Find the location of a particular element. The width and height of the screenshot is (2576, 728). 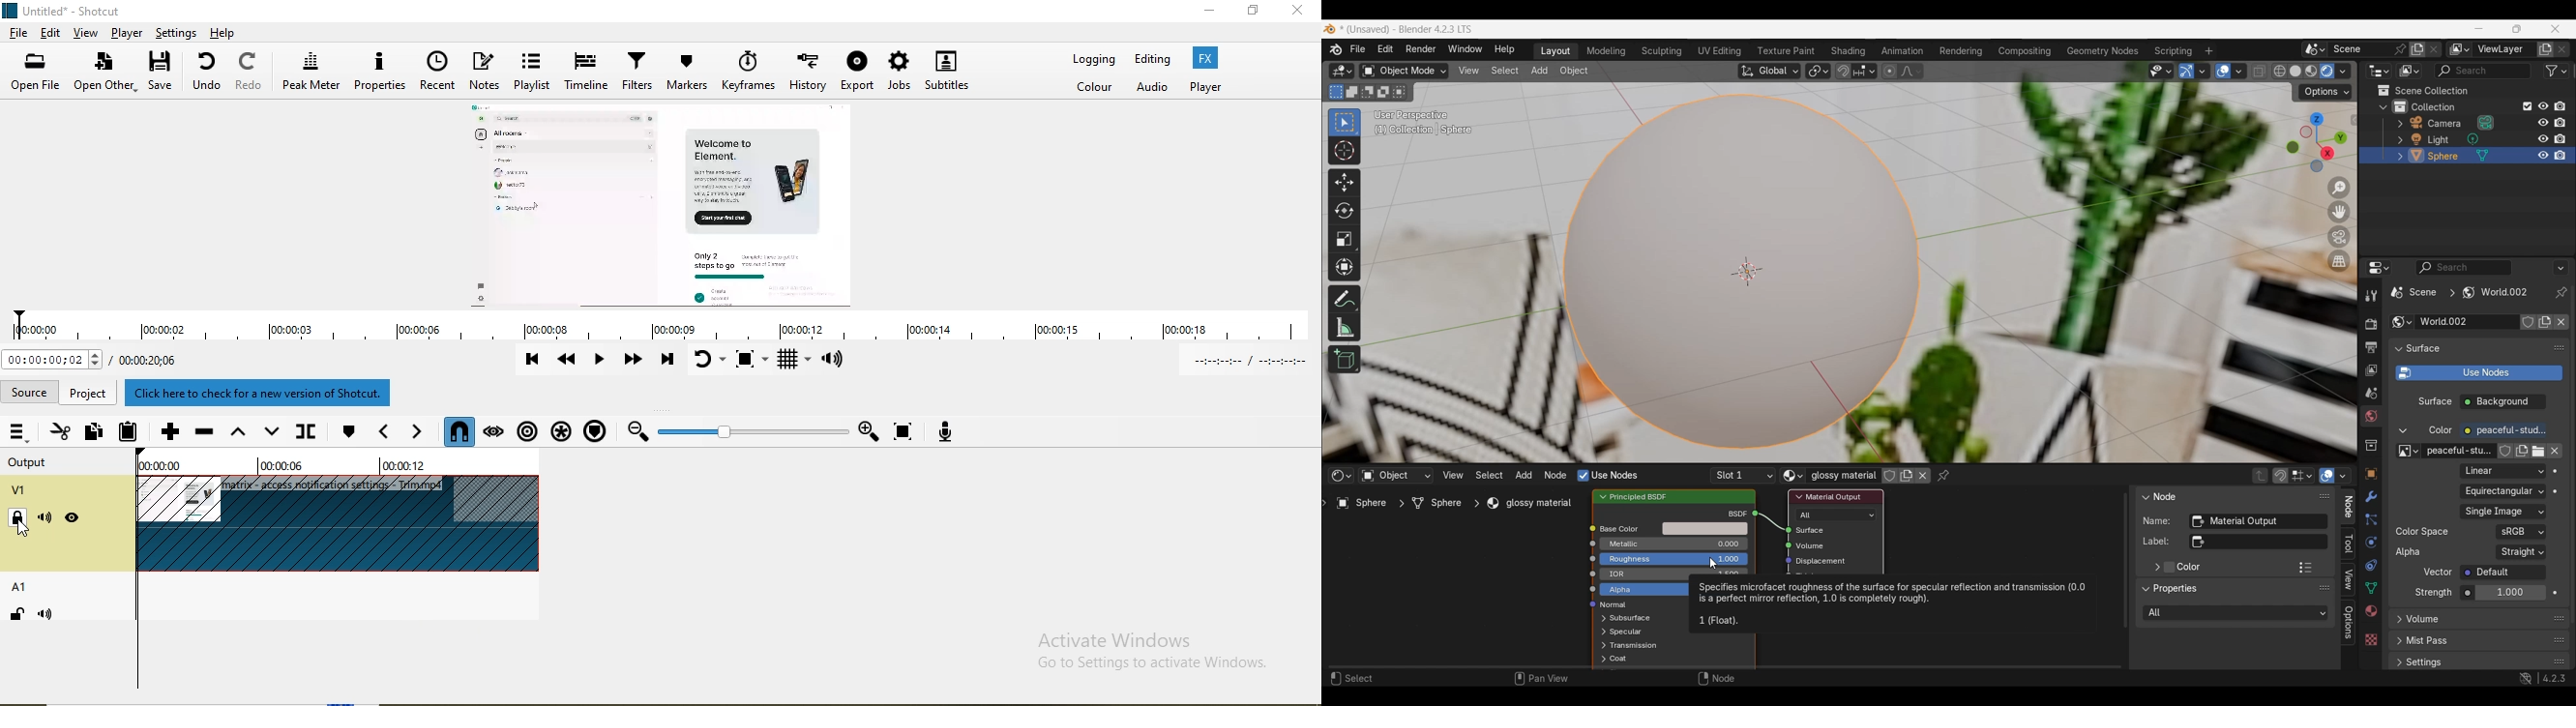

Open other  is located at coordinates (105, 74).